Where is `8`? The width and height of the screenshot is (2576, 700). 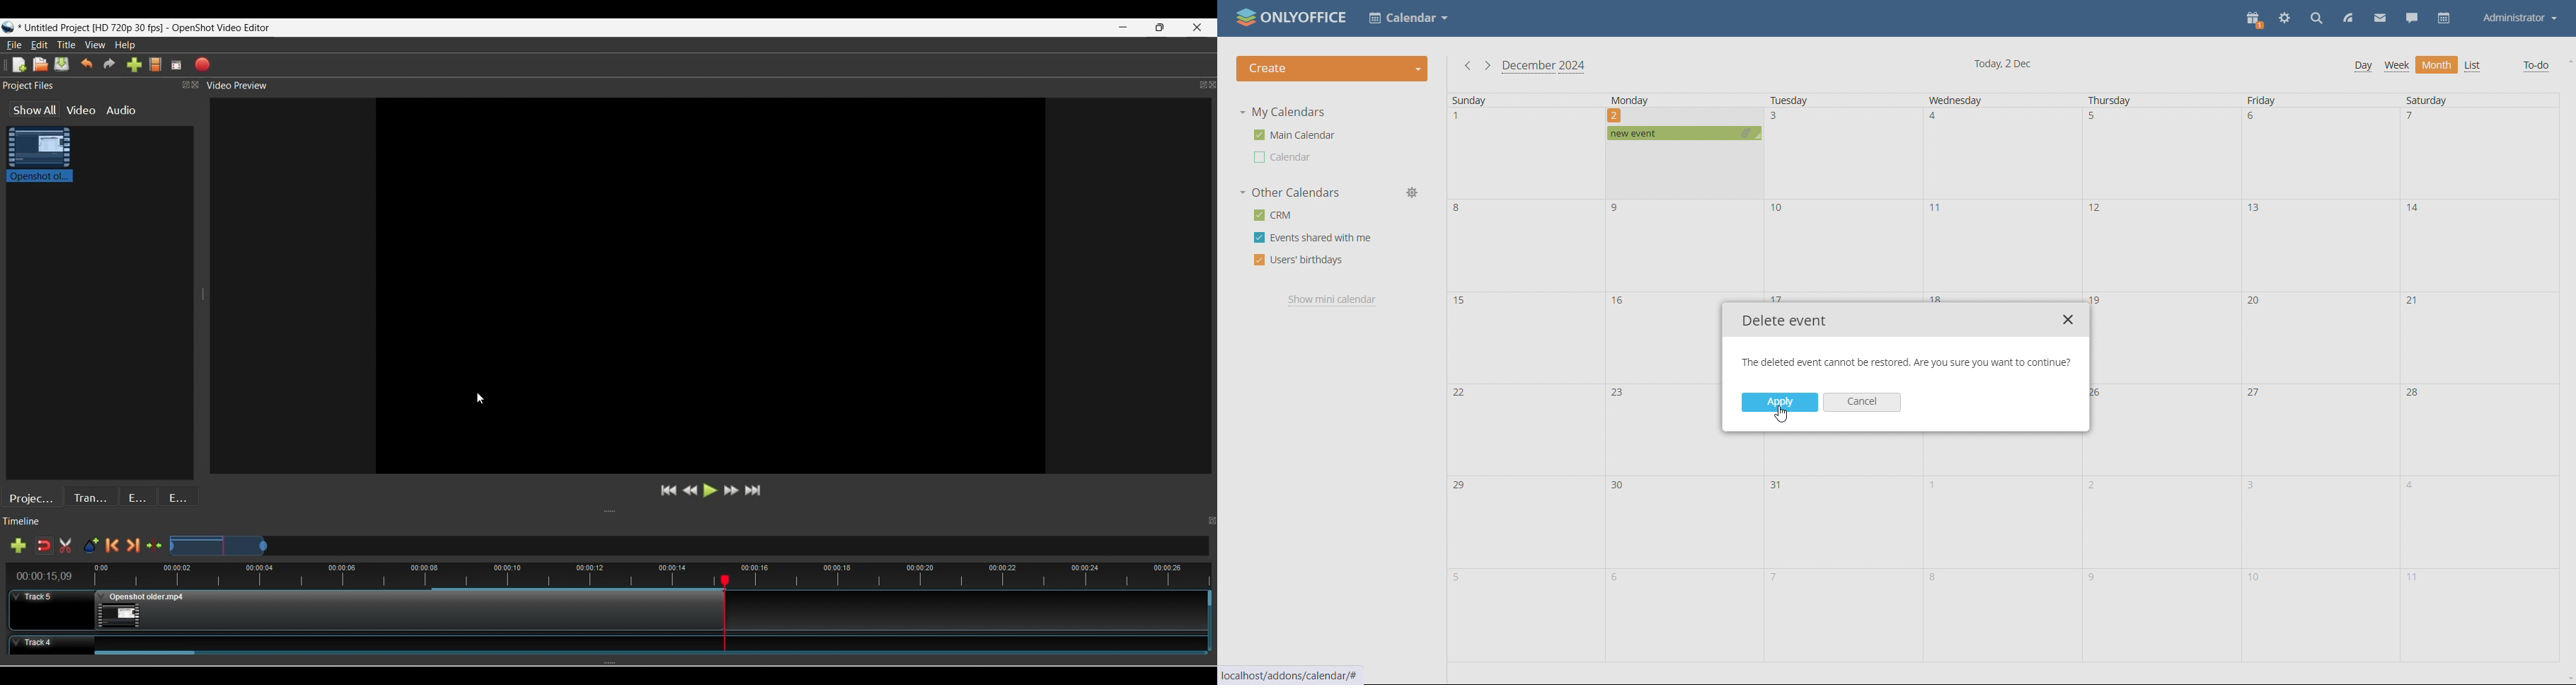 8 is located at coordinates (1933, 578).